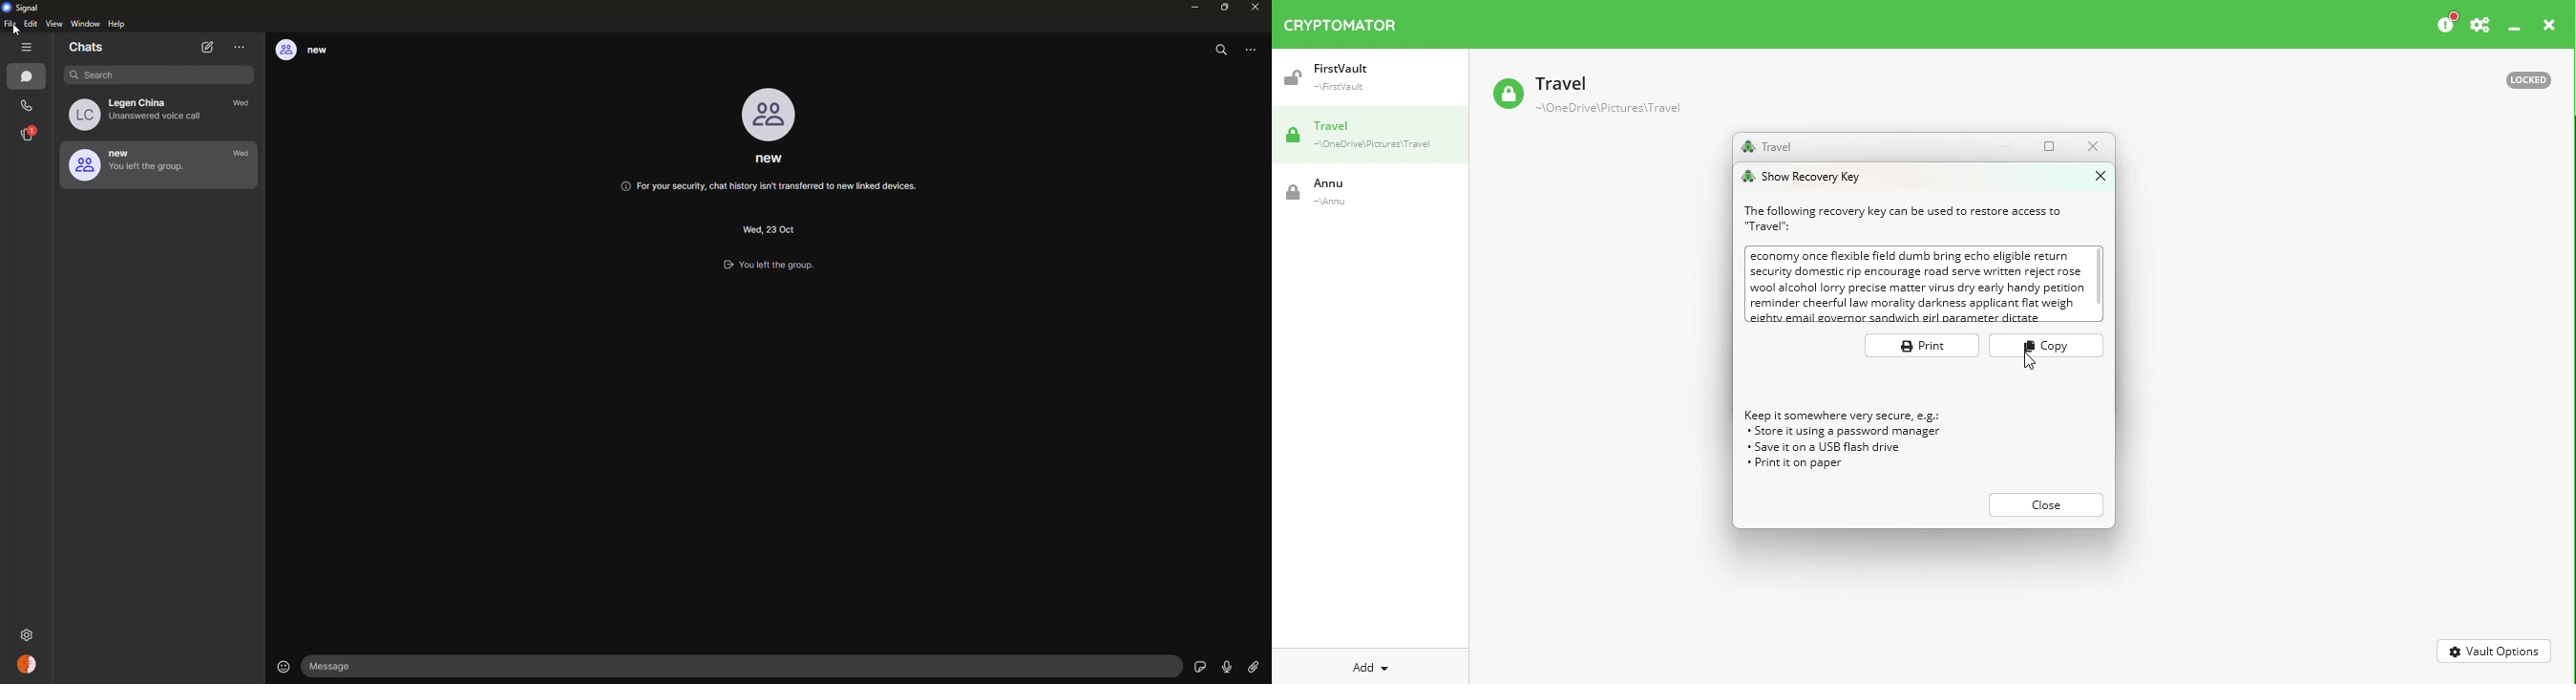 The image size is (2576, 700). I want to click on you left the group, so click(780, 266).